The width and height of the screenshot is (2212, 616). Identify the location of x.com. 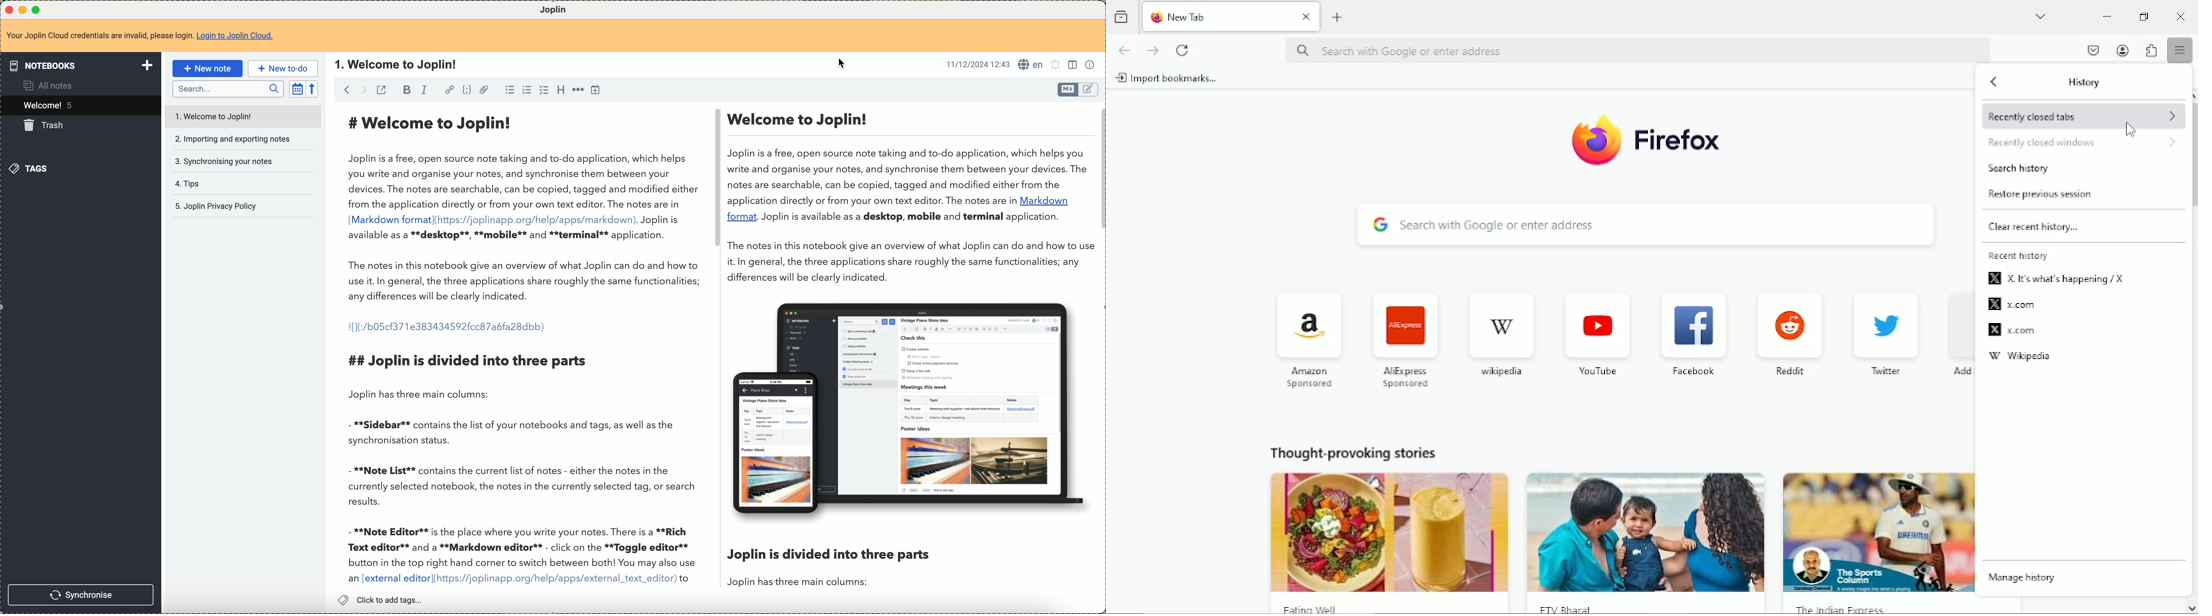
(2012, 331).